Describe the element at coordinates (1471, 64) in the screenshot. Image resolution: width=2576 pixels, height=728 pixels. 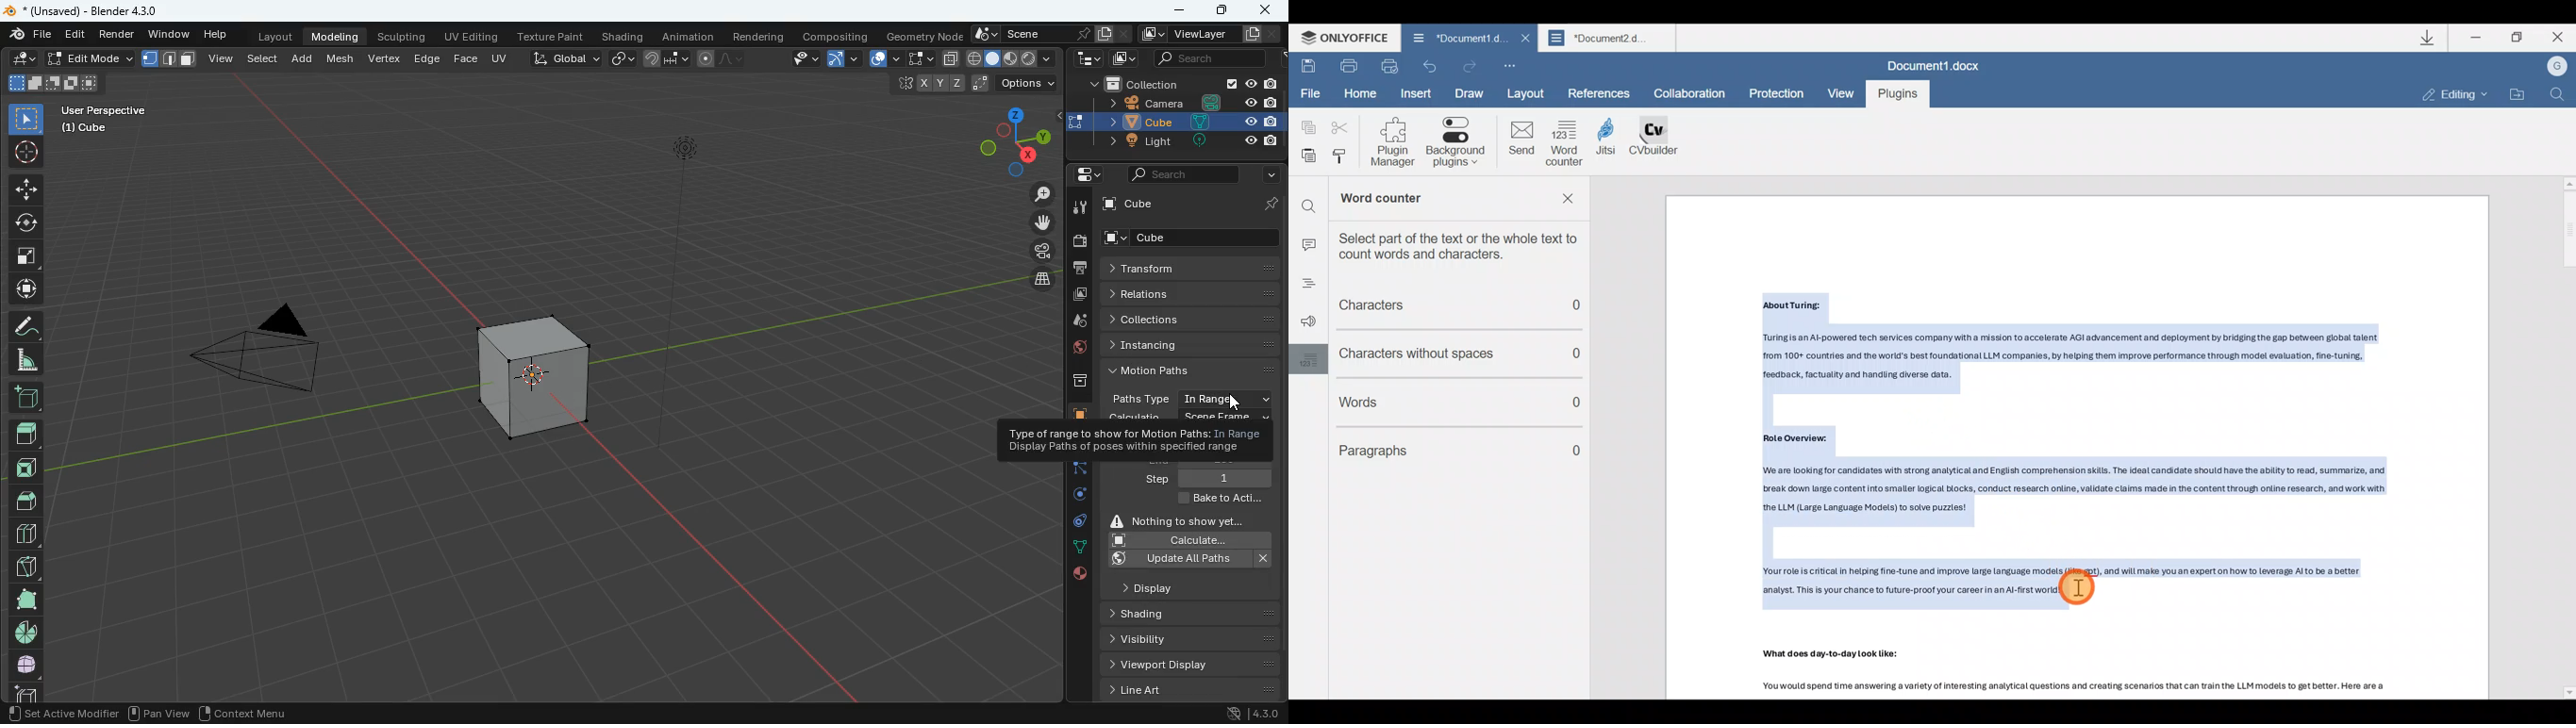
I see `Redo` at that location.